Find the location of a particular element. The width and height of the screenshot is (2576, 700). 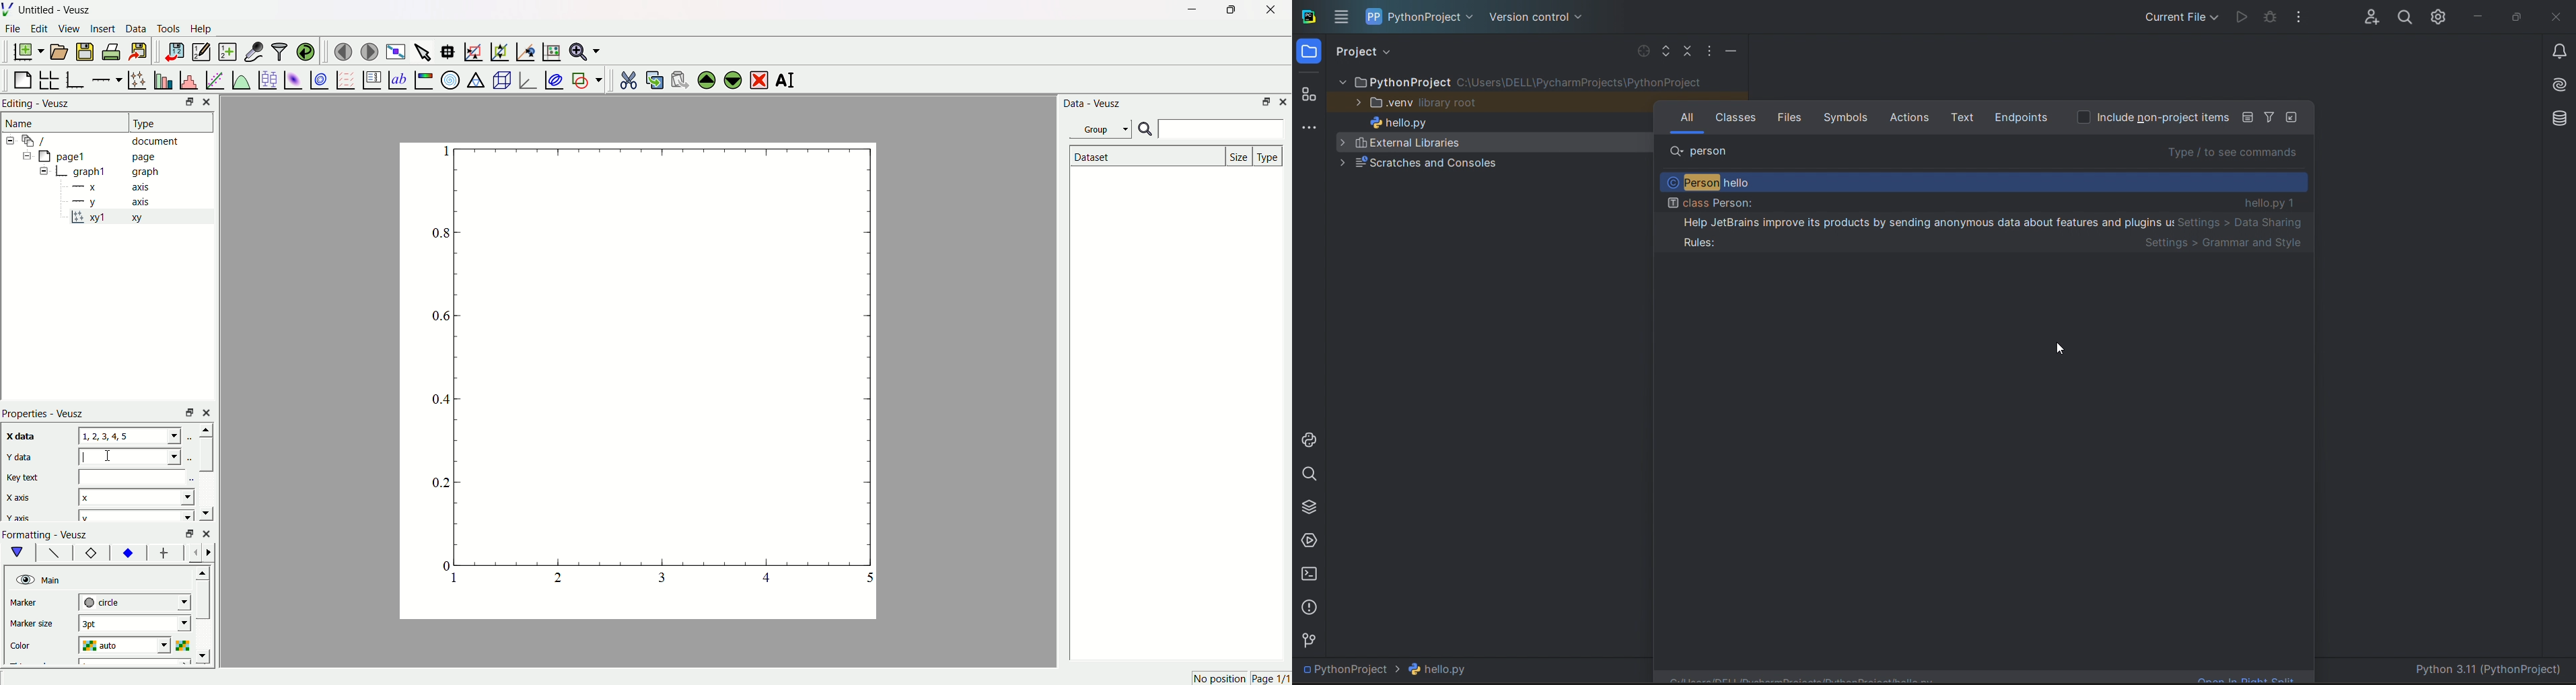

plot a function is located at coordinates (240, 79).